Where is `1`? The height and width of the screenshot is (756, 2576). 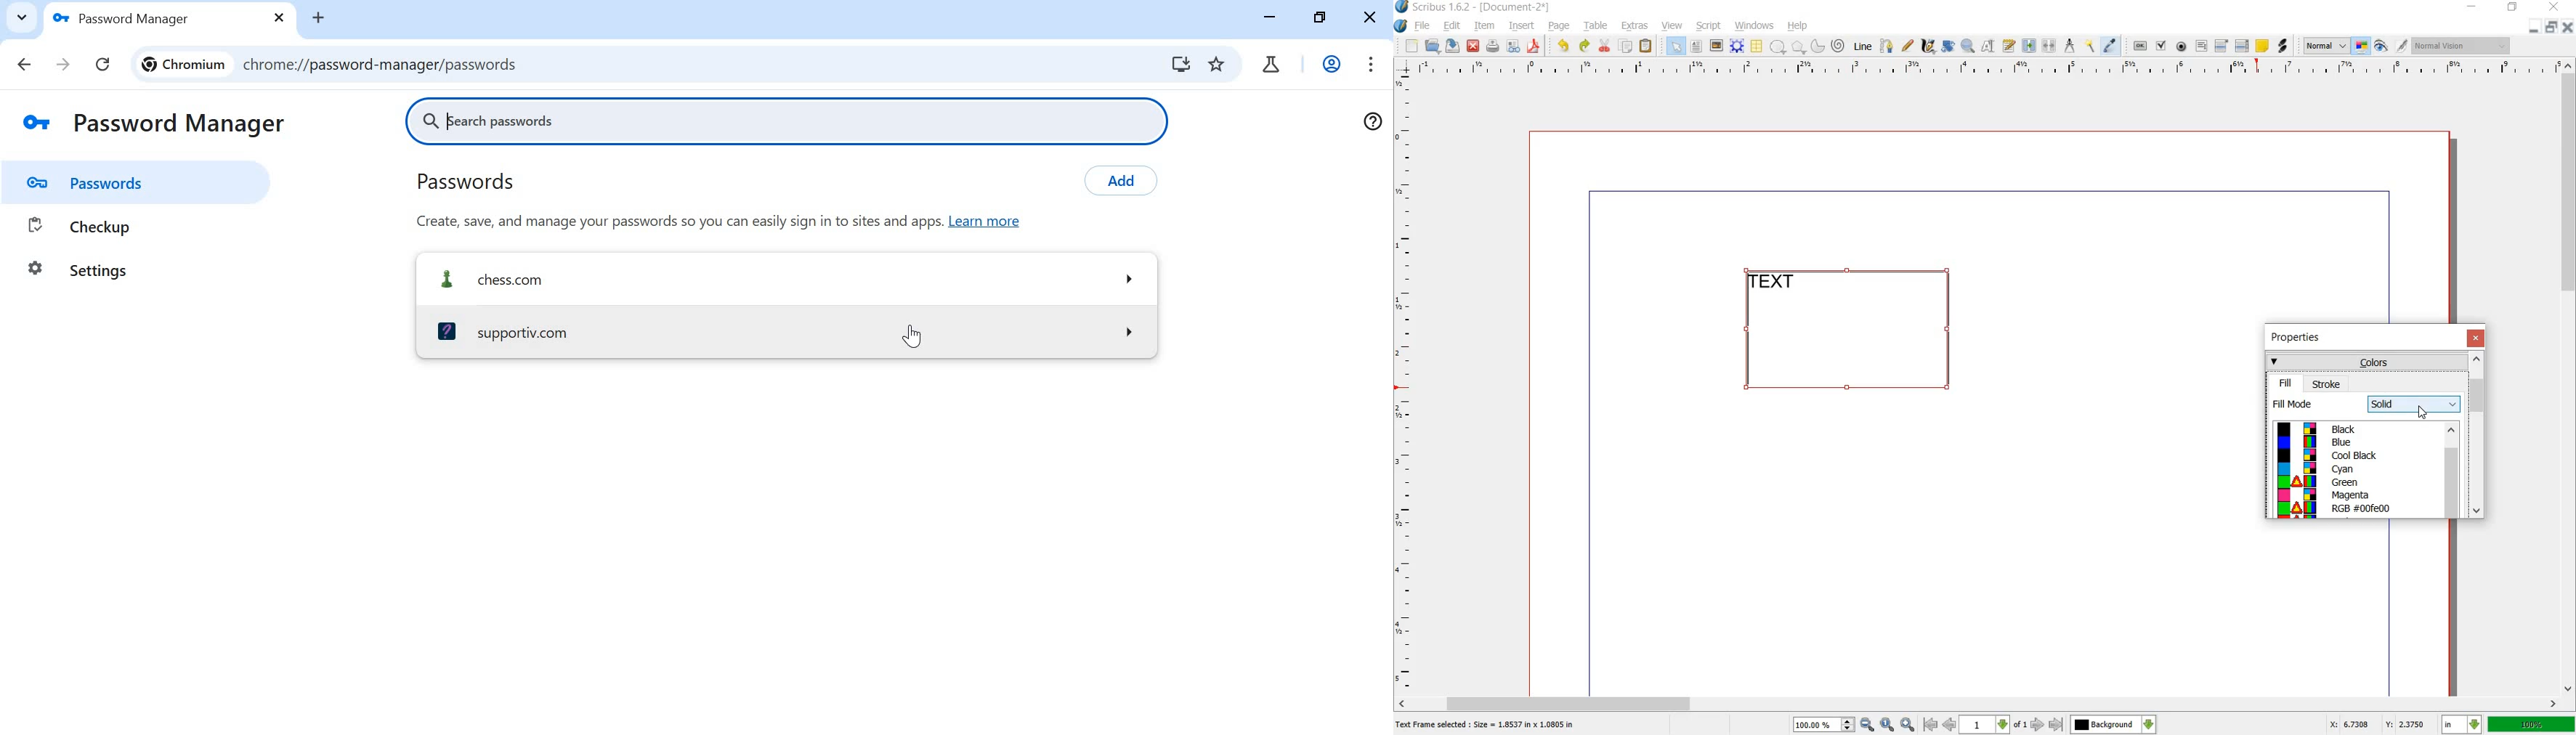 1 is located at coordinates (1983, 725).